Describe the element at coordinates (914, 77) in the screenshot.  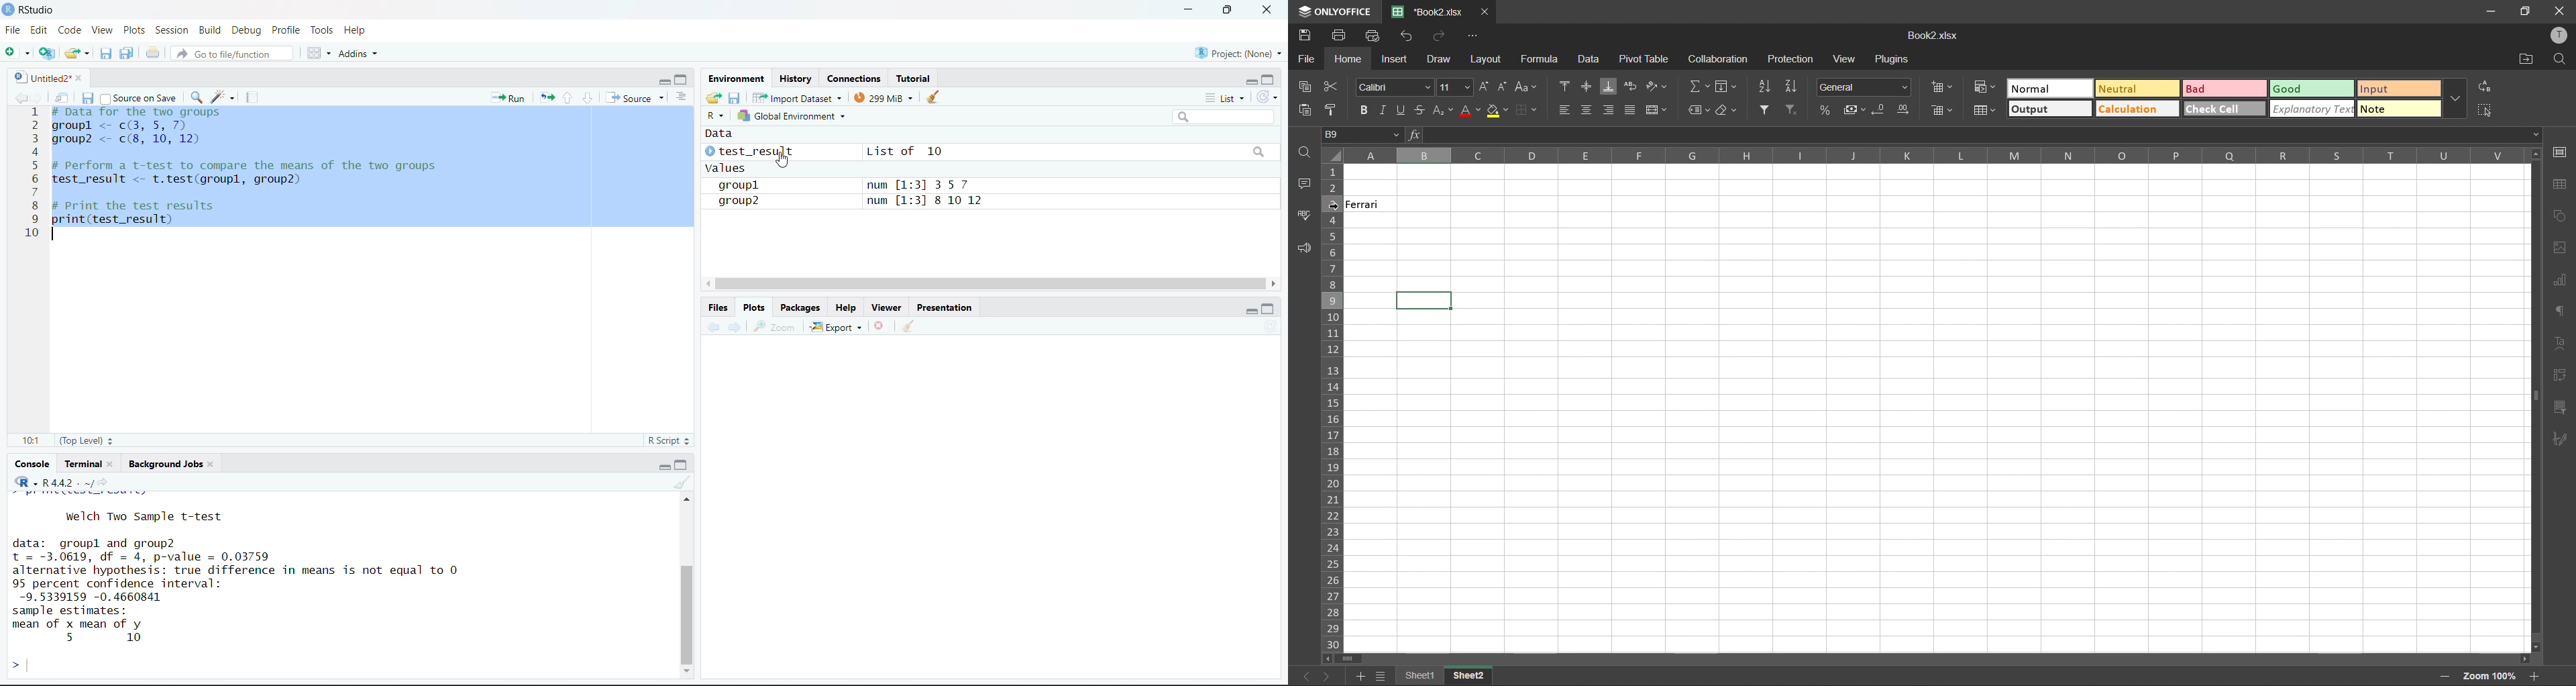
I see `Tutorial` at that location.